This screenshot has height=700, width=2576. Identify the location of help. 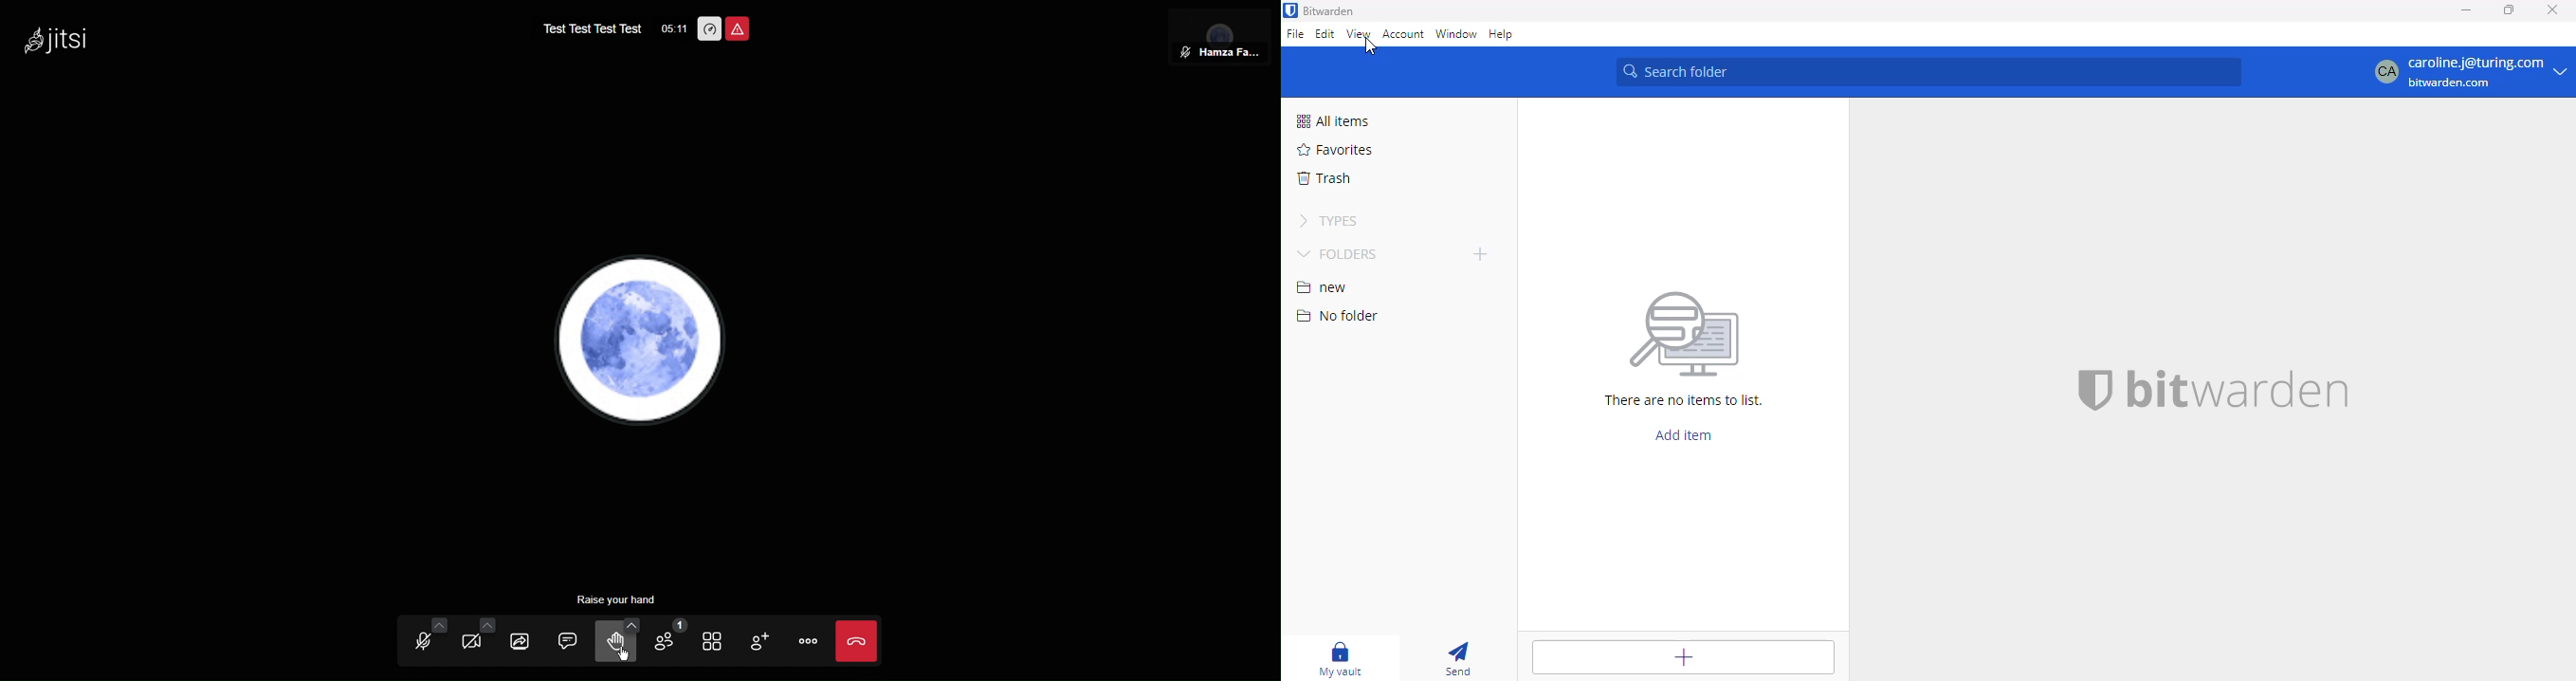
(1502, 34).